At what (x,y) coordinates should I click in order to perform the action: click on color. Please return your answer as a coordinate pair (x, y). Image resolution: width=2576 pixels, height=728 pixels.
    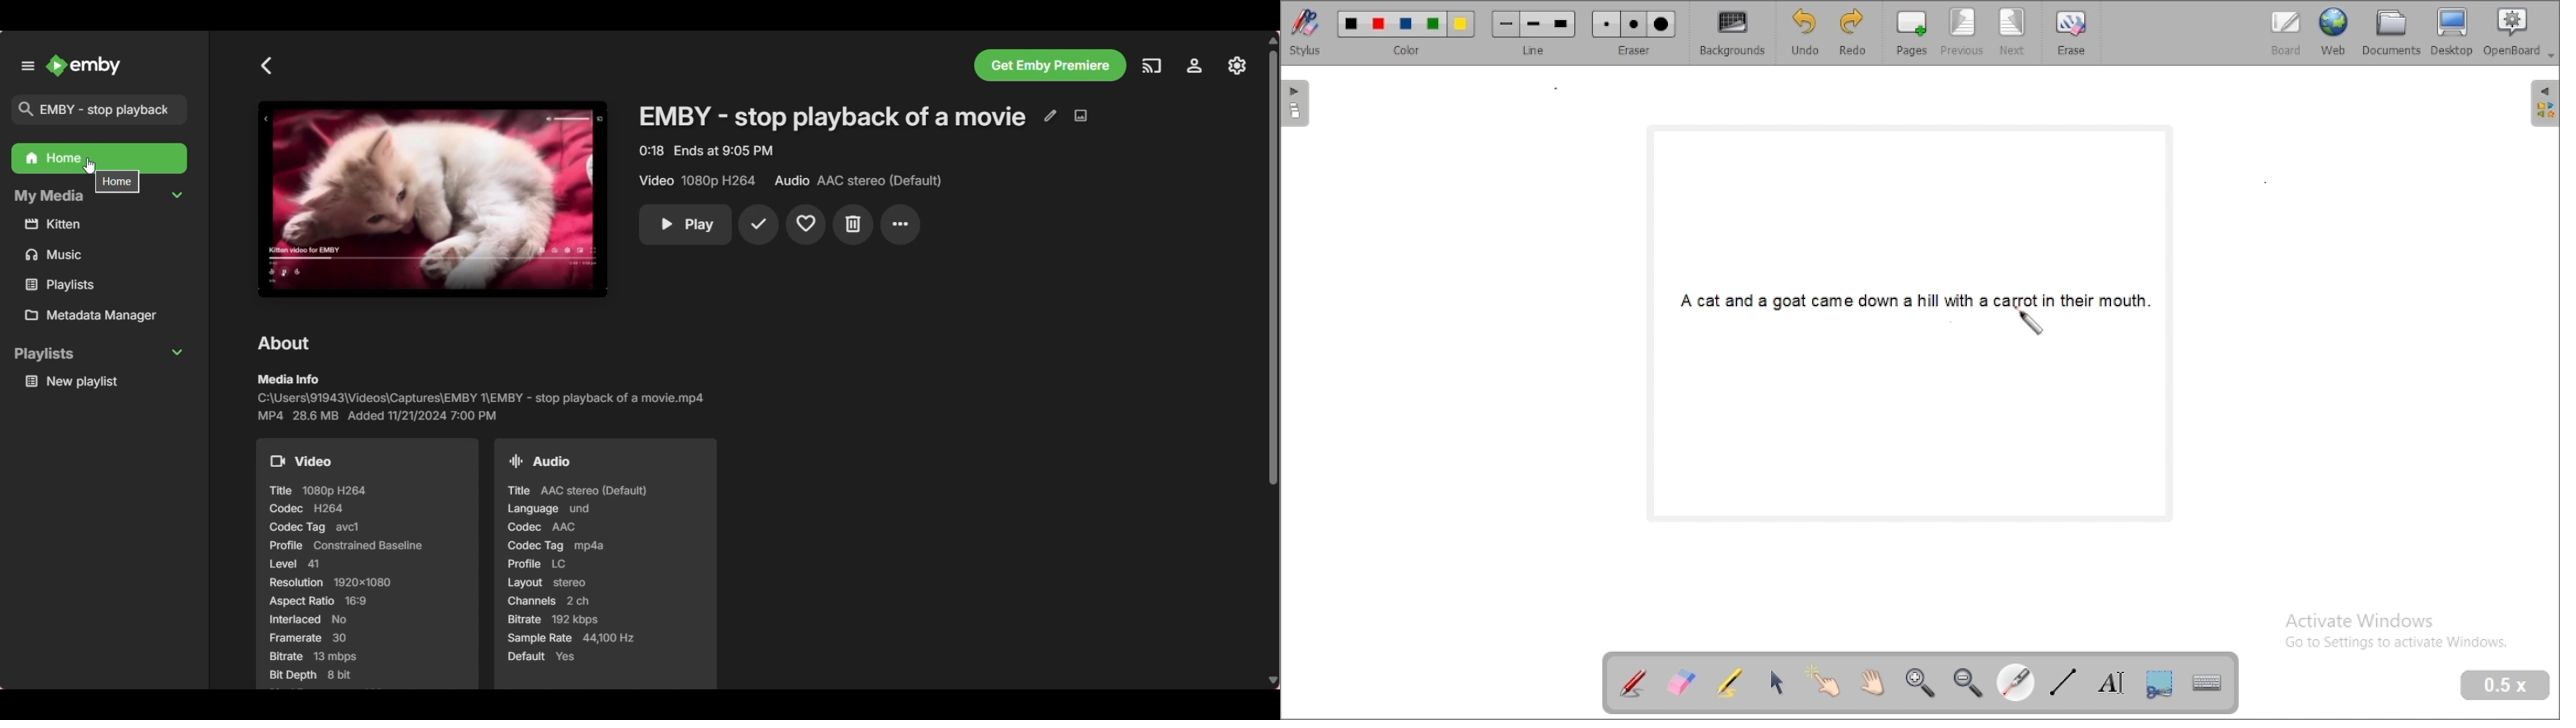
    Looking at the image, I should click on (1407, 33).